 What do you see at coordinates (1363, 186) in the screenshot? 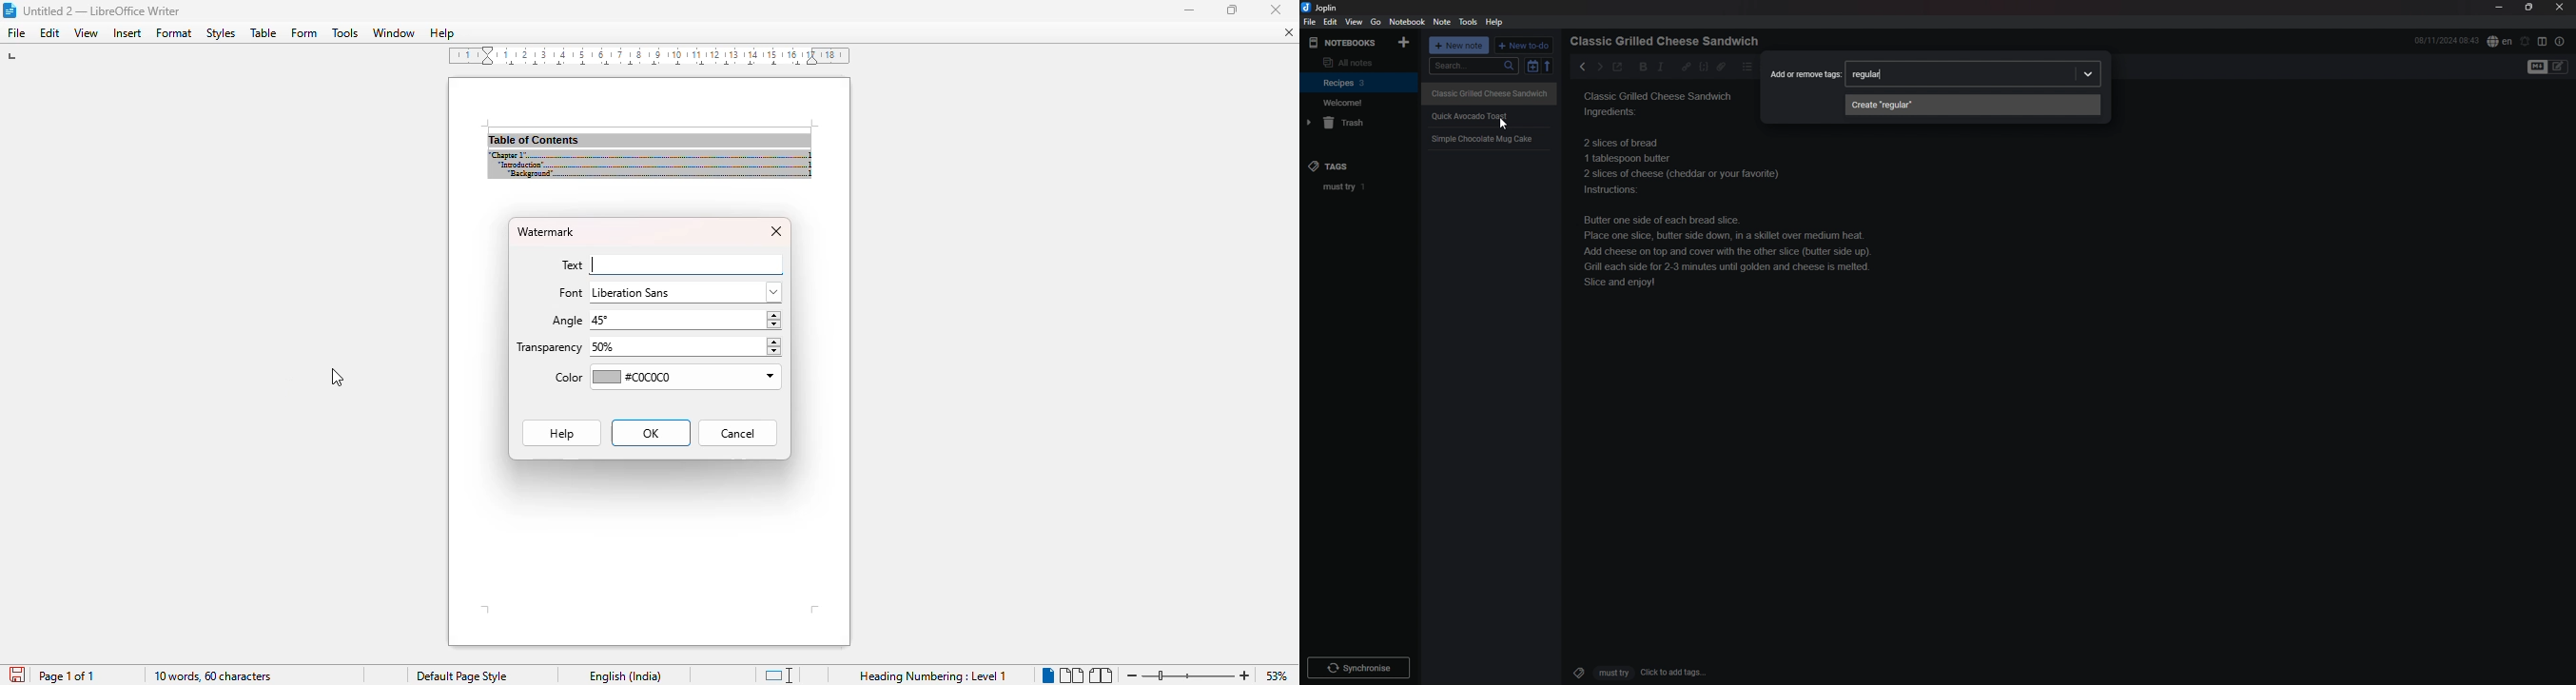
I see `tag` at bounding box center [1363, 186].